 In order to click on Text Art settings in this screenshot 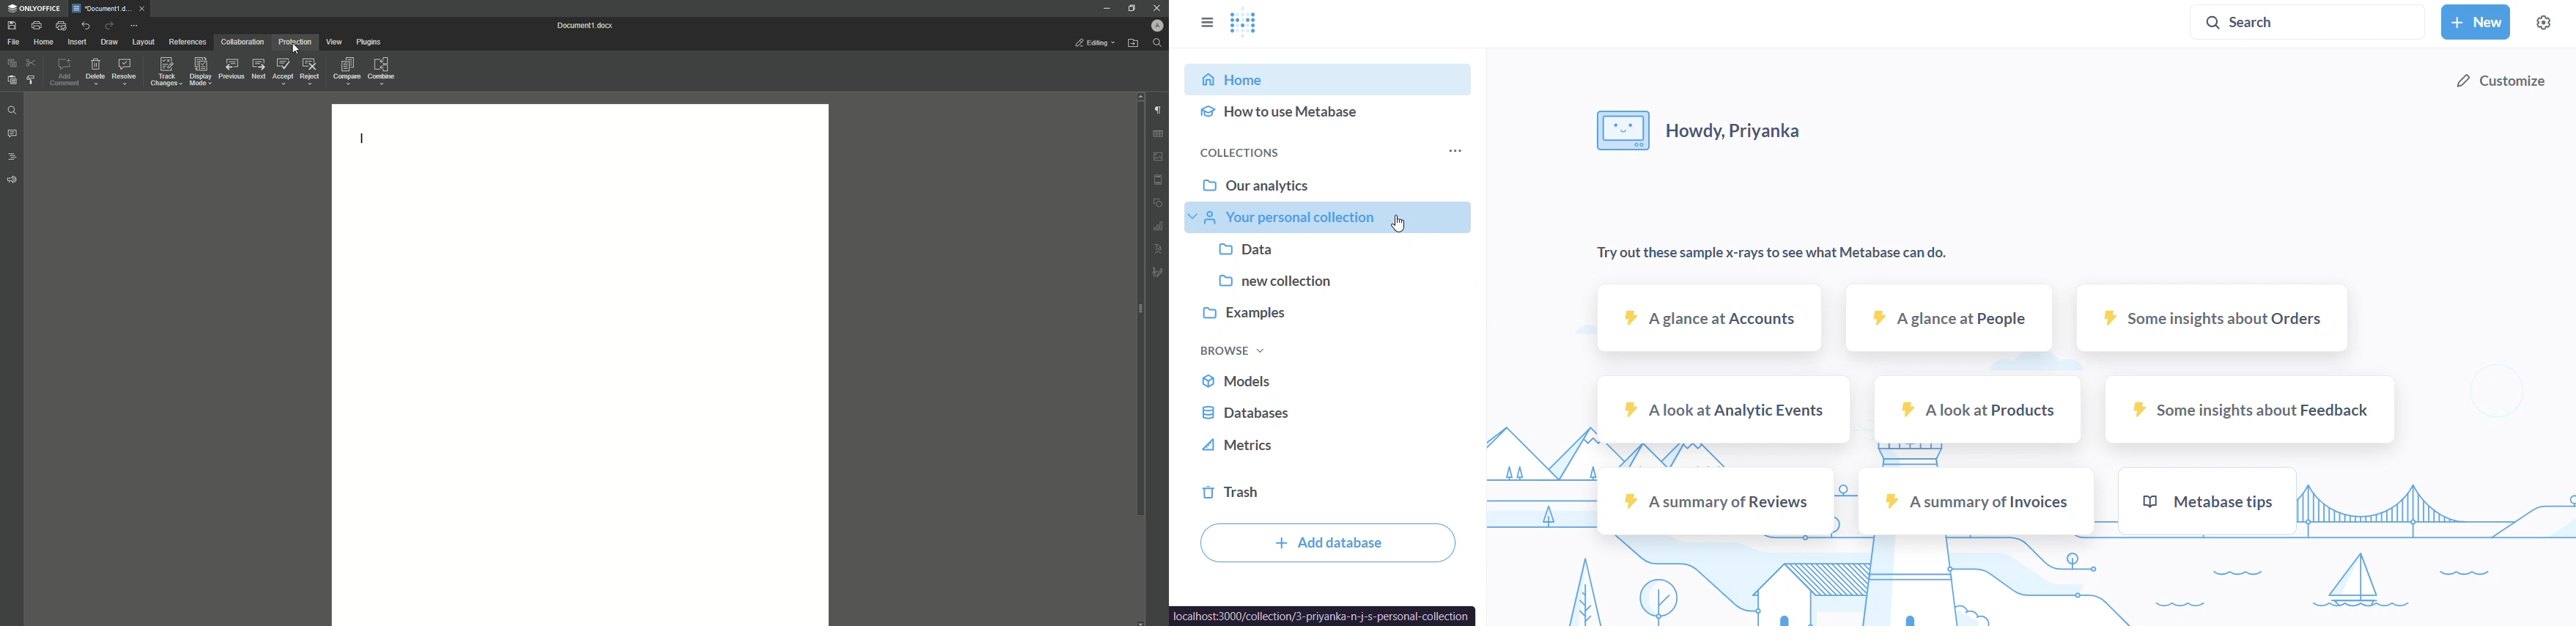, I will do `click(1159, 248)`.